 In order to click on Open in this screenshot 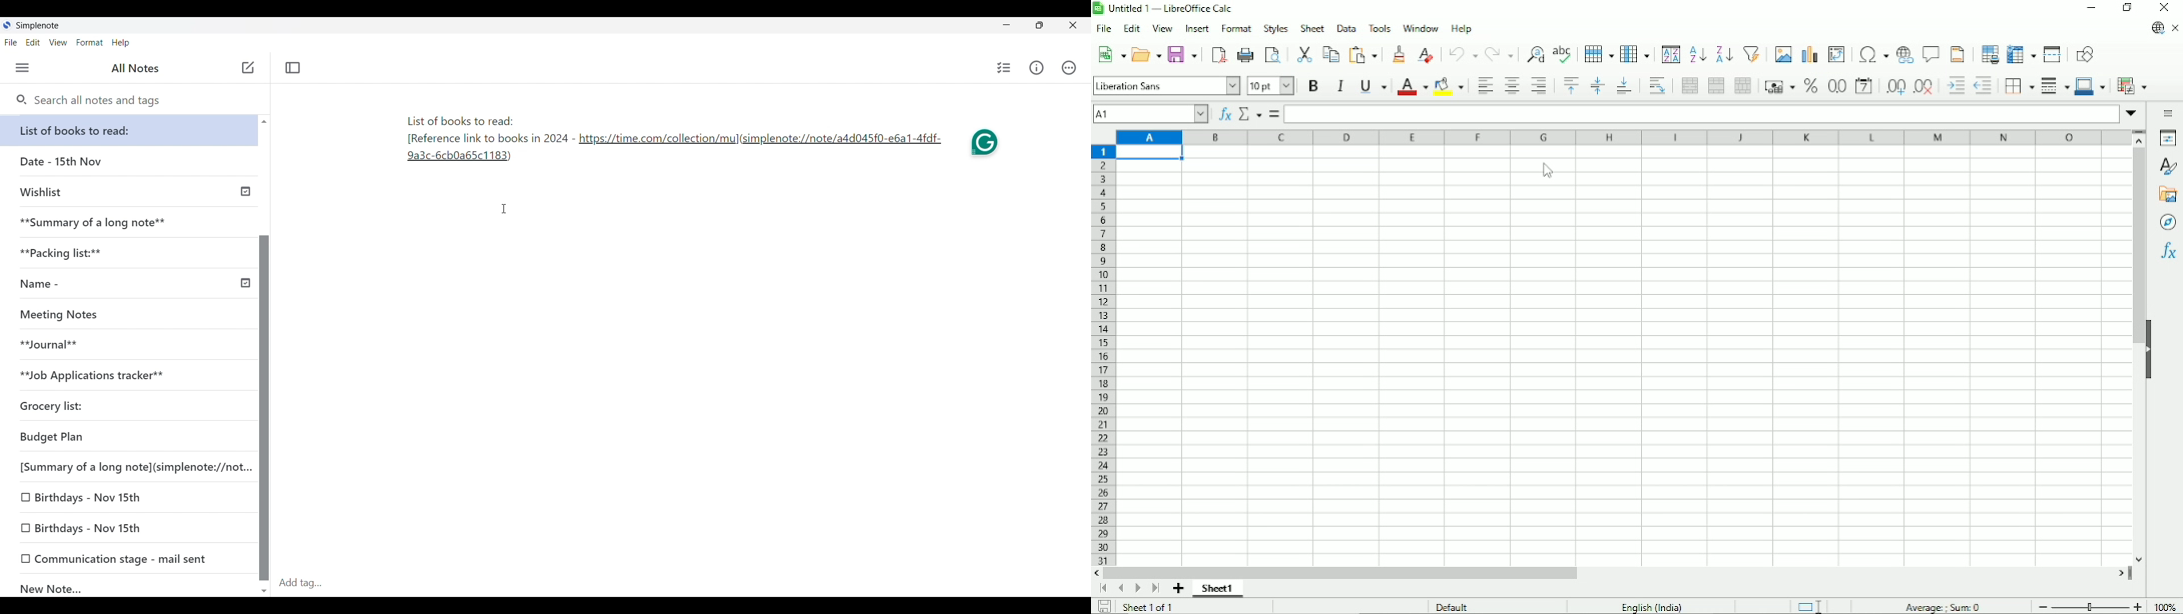, I will do `click(1146, 54)`.